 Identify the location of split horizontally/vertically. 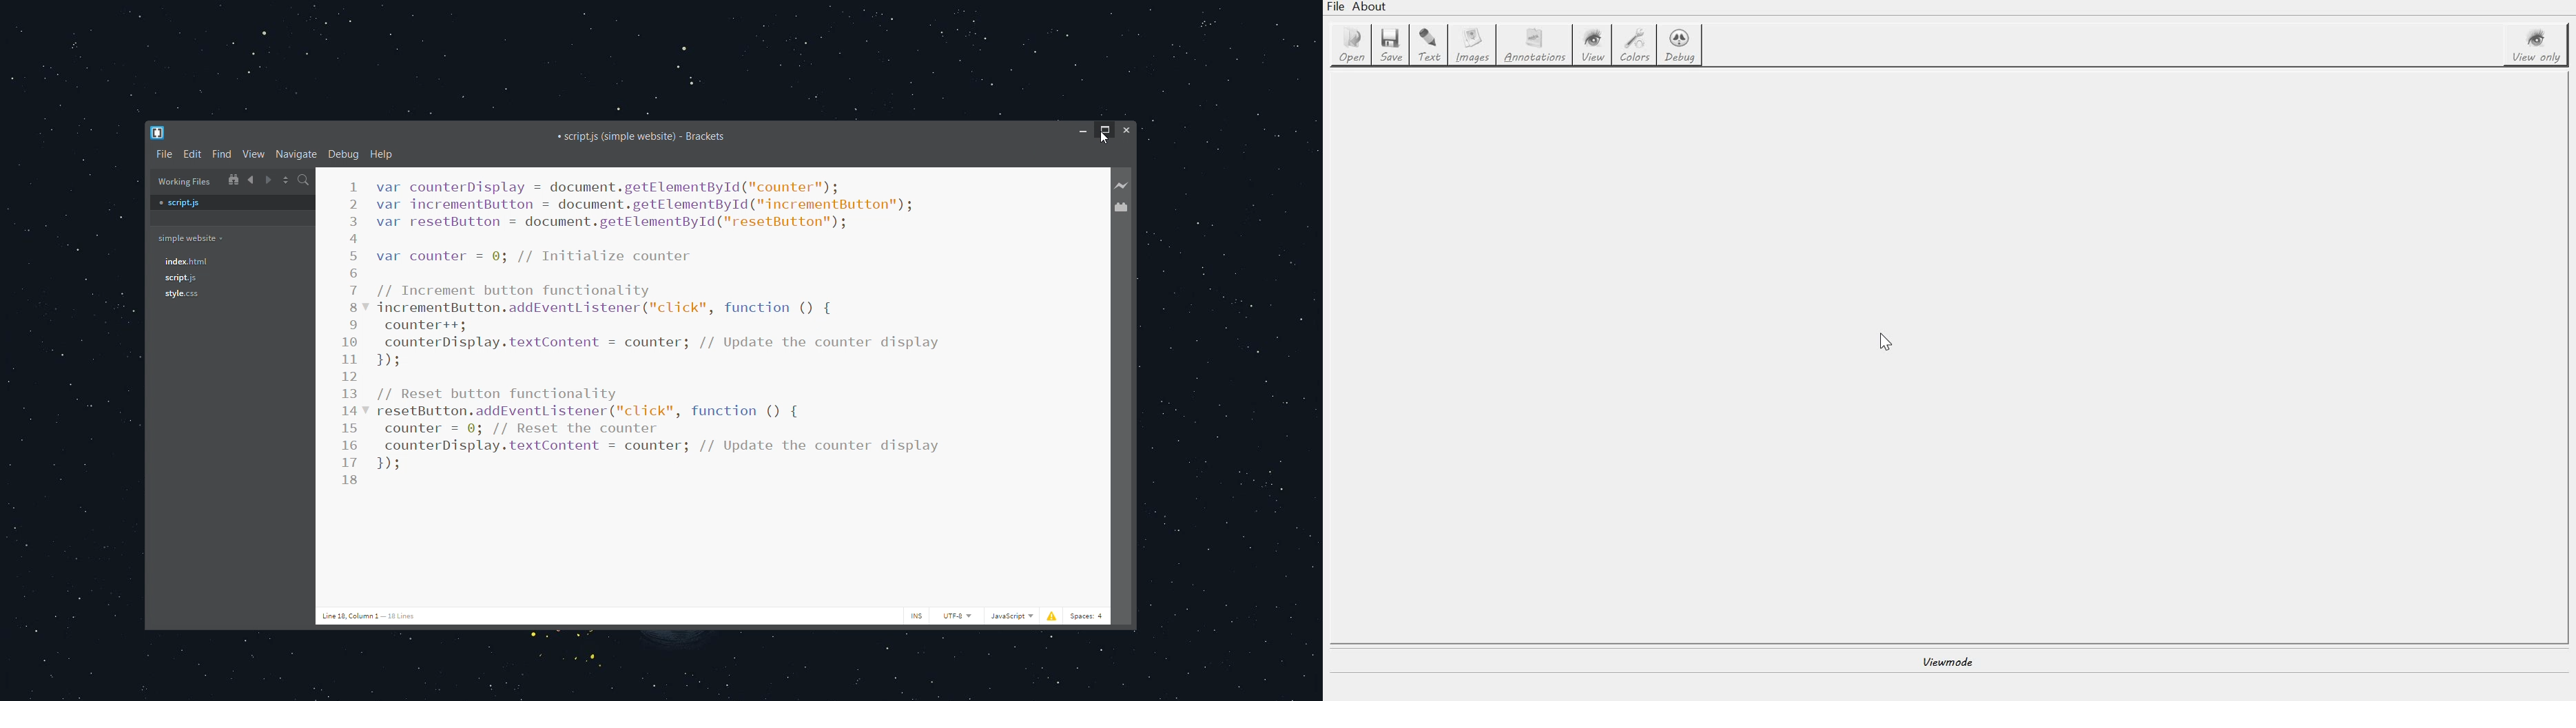
(287, 180).